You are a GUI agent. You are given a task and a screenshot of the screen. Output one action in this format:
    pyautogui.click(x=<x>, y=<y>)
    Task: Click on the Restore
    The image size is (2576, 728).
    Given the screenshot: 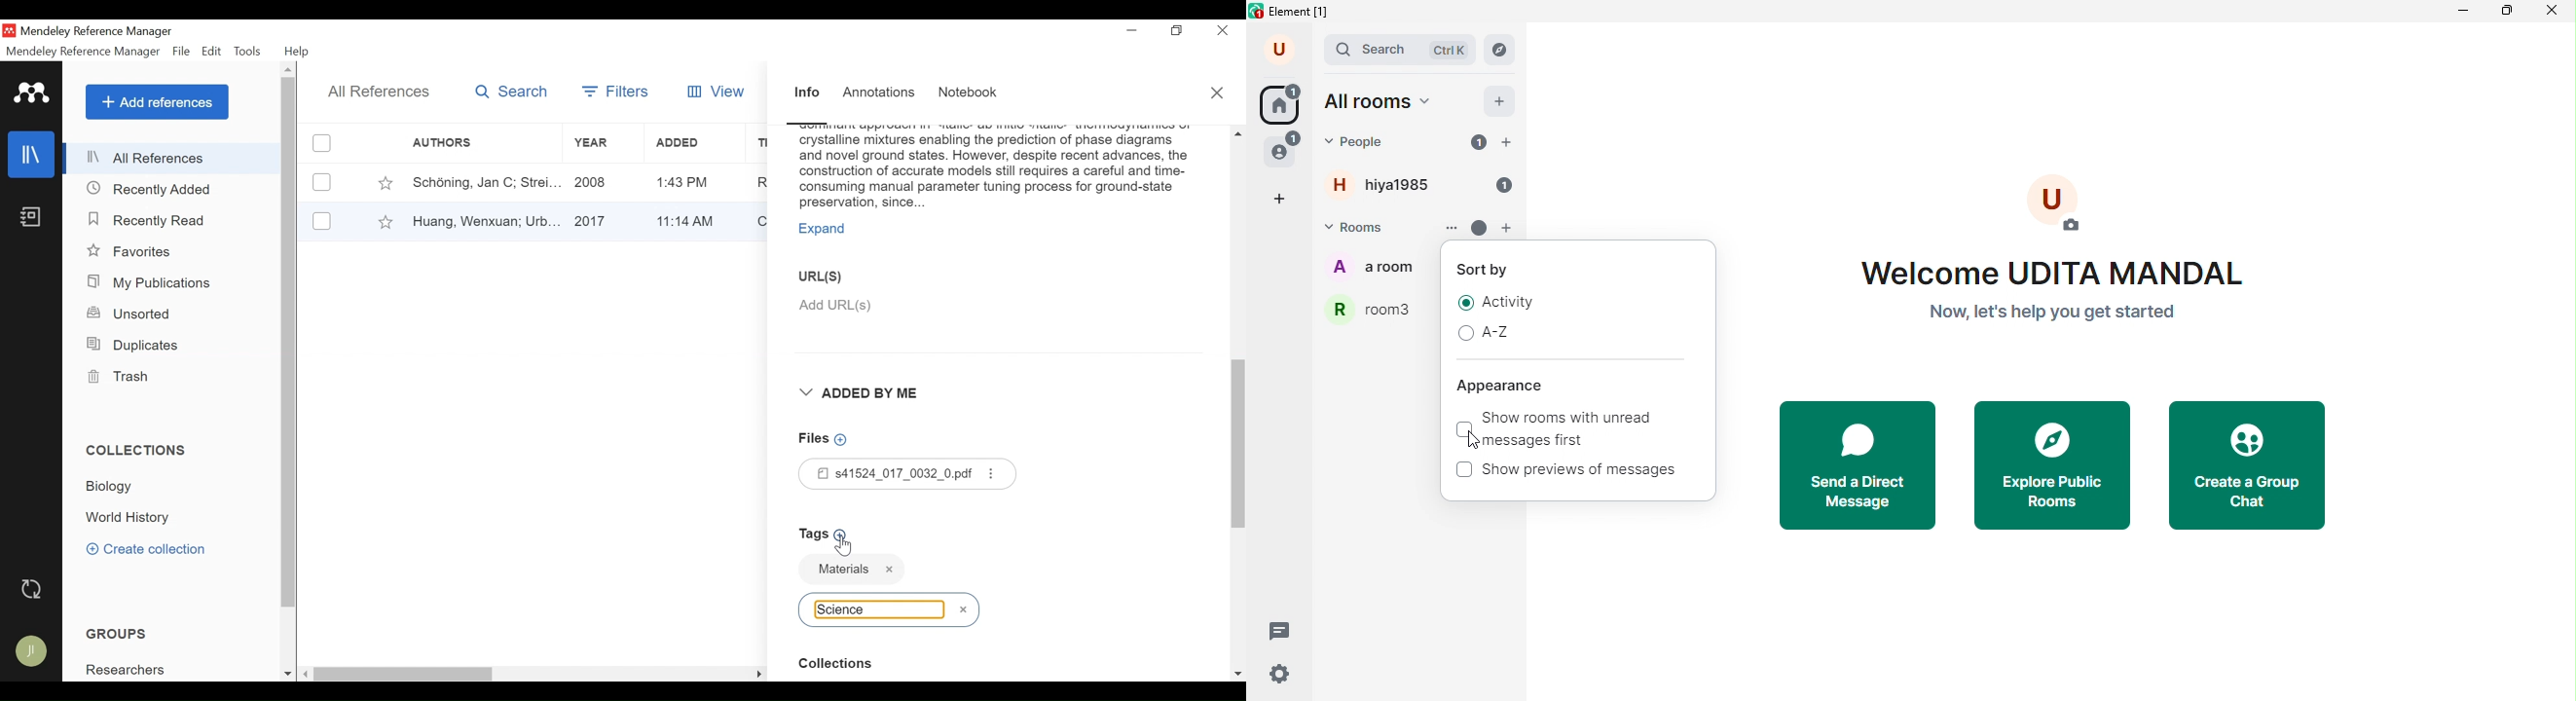 What is the action you would take?
    pyautogui.click(x=1179, y=31)
    